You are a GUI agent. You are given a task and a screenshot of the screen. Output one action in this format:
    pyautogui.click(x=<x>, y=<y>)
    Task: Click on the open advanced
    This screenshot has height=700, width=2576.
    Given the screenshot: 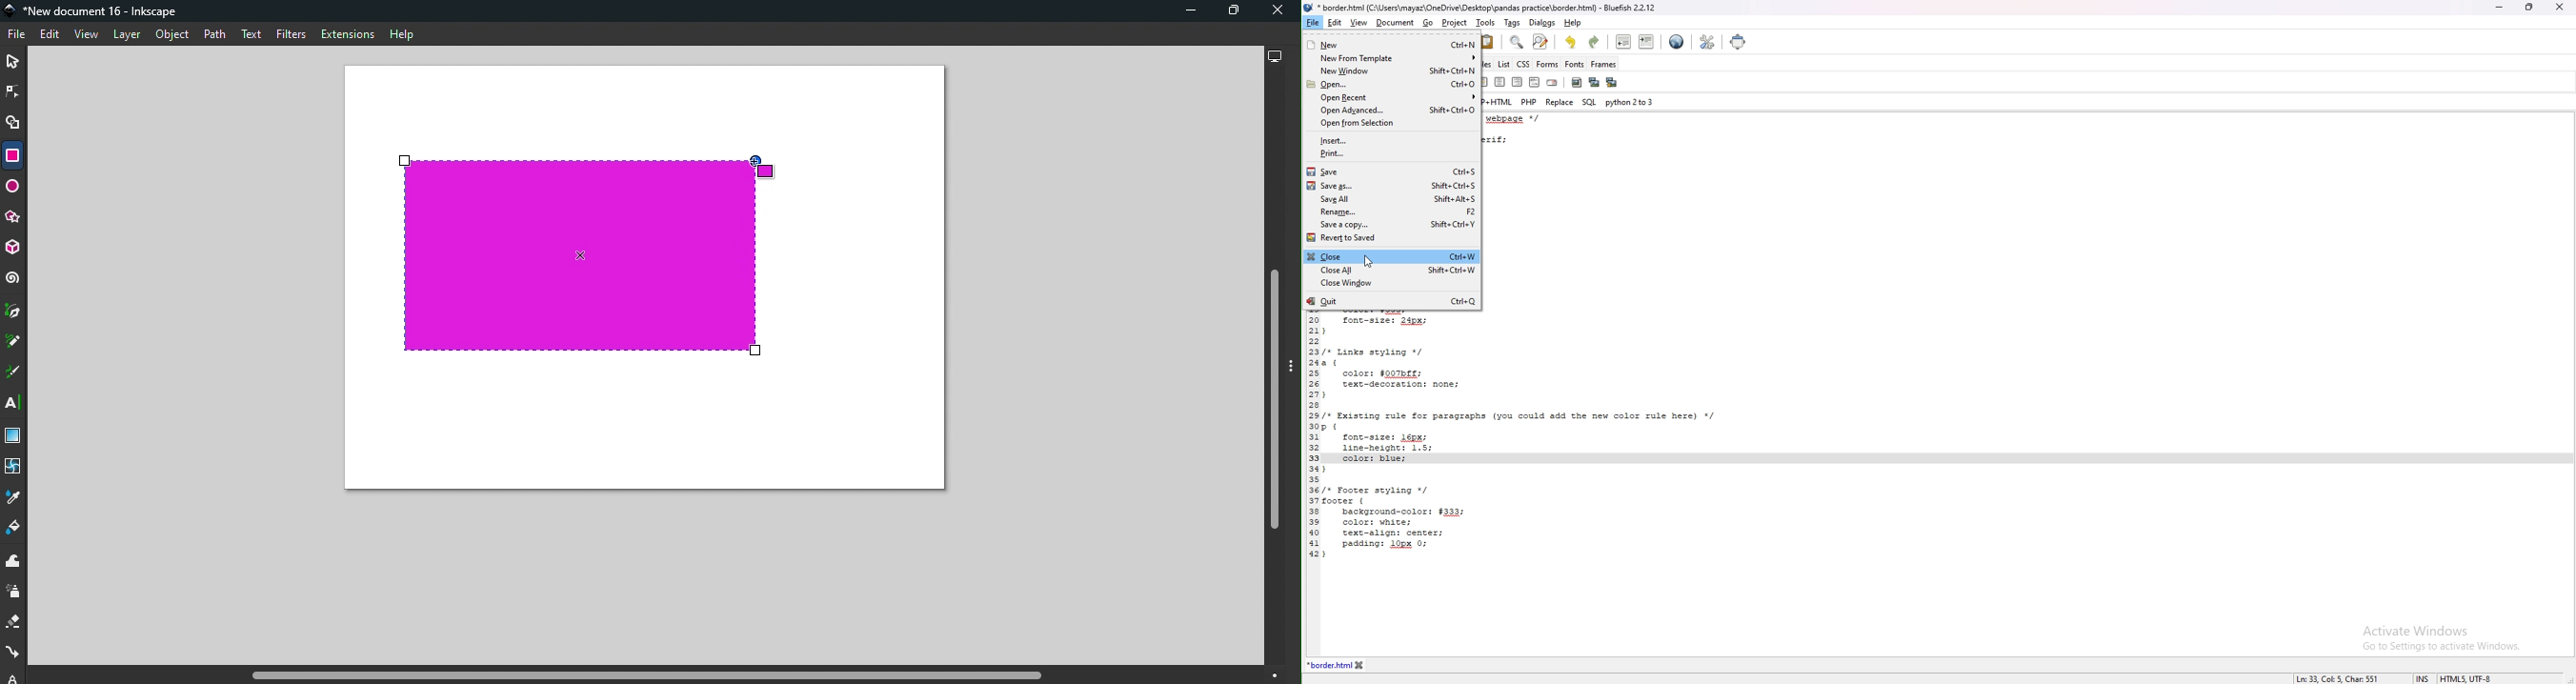 What is the action you would take?
    pyautogui.click(x=1390, y=110)
    